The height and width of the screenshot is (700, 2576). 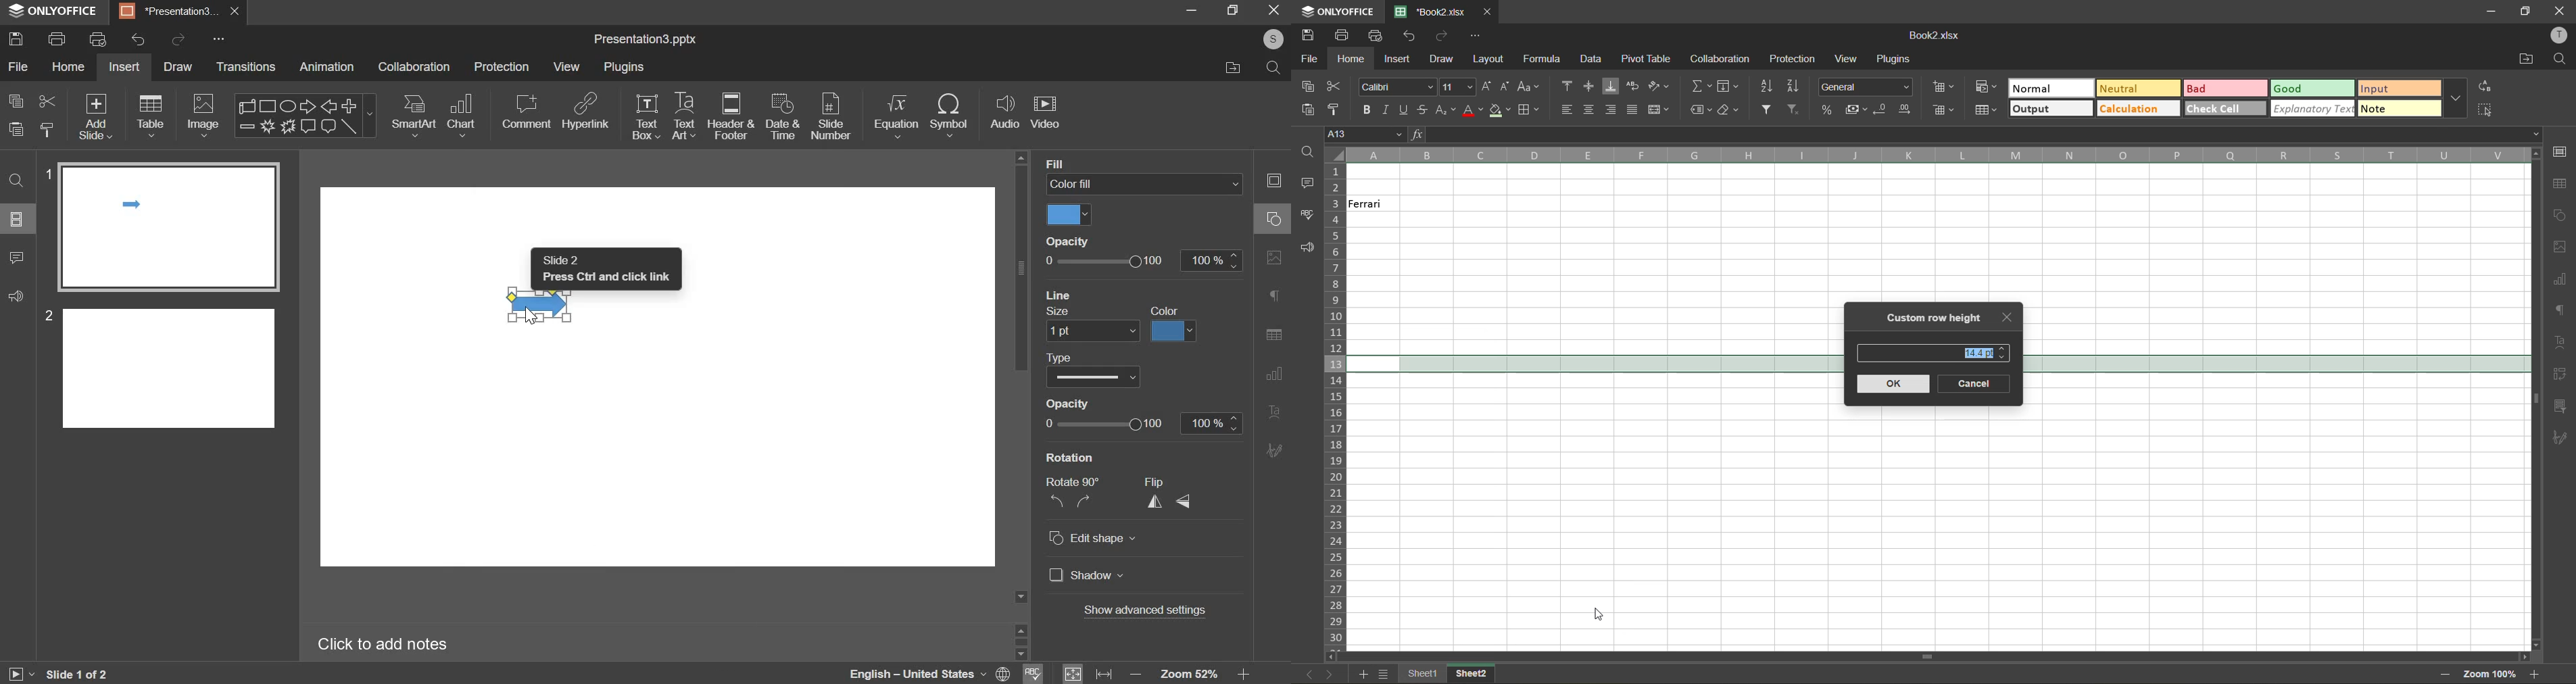 What do you see at coordinates (1613, 108) in the screenshot?
I see `align right` at bounding box center [1613, 108].